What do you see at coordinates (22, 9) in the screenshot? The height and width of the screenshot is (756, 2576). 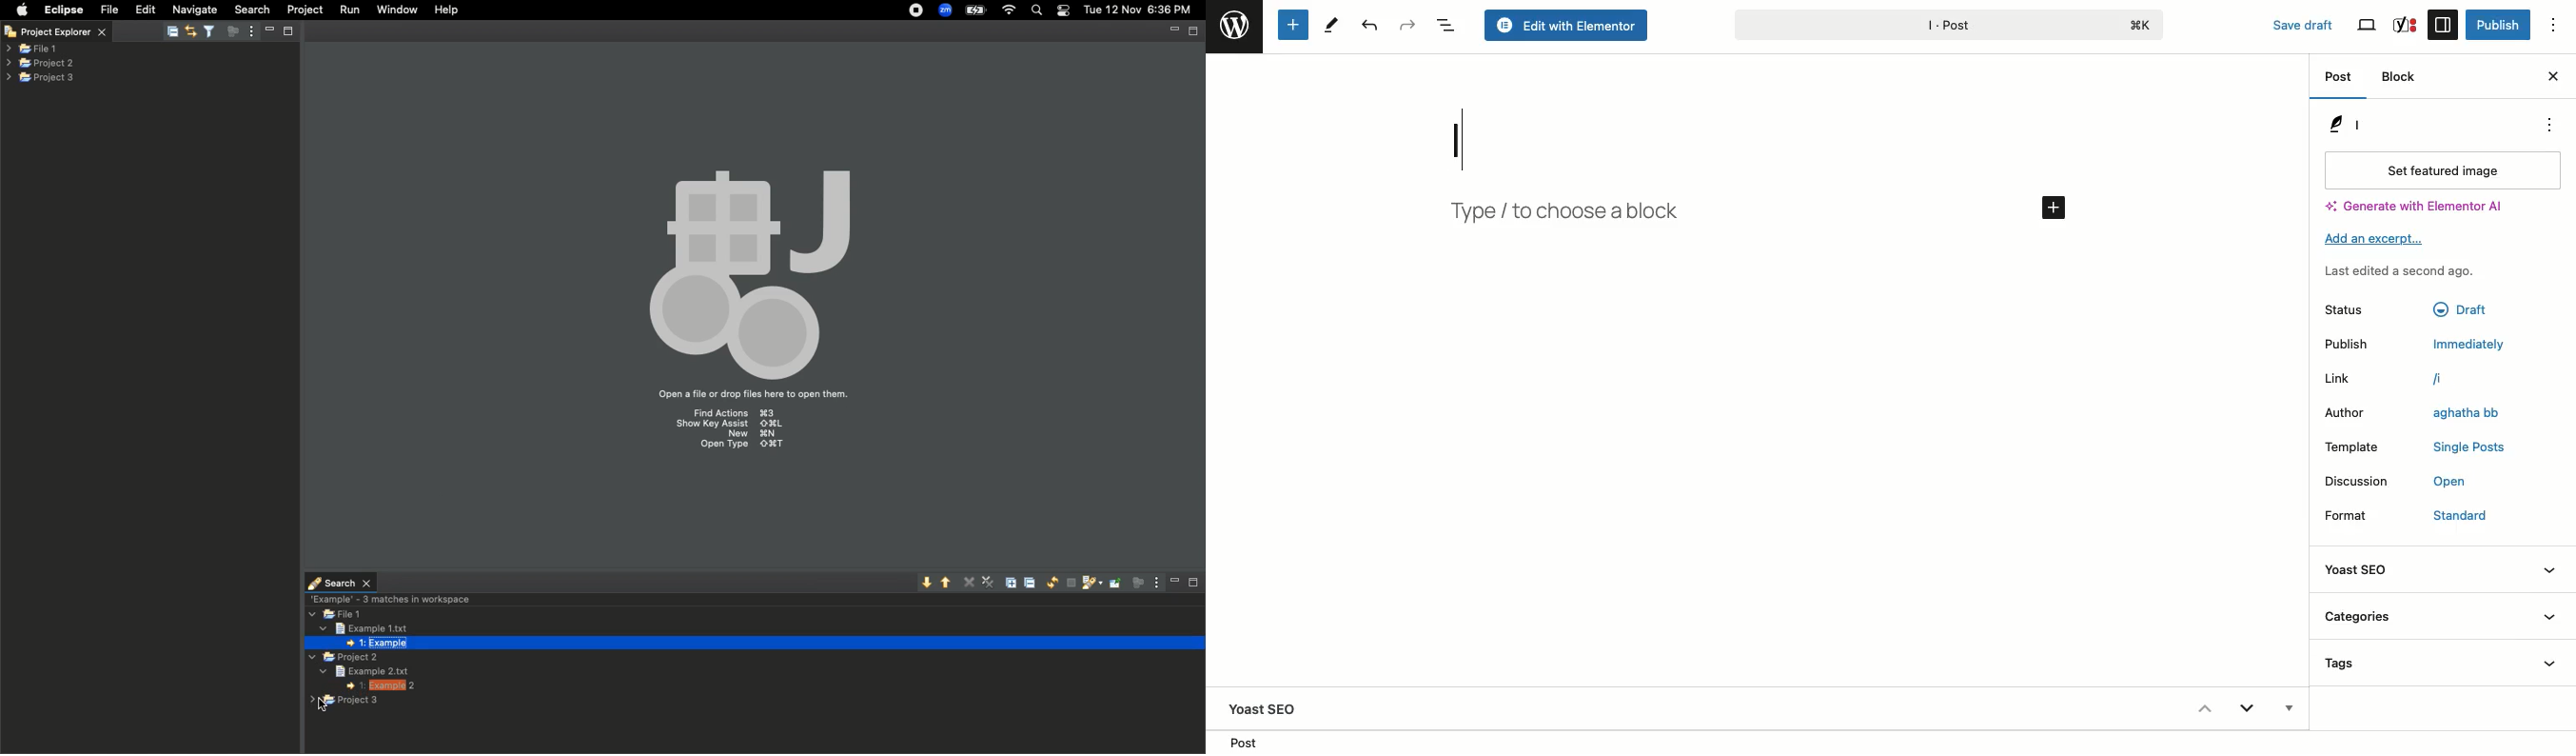 I see `Apple logo` at bounding box center [22, 9].